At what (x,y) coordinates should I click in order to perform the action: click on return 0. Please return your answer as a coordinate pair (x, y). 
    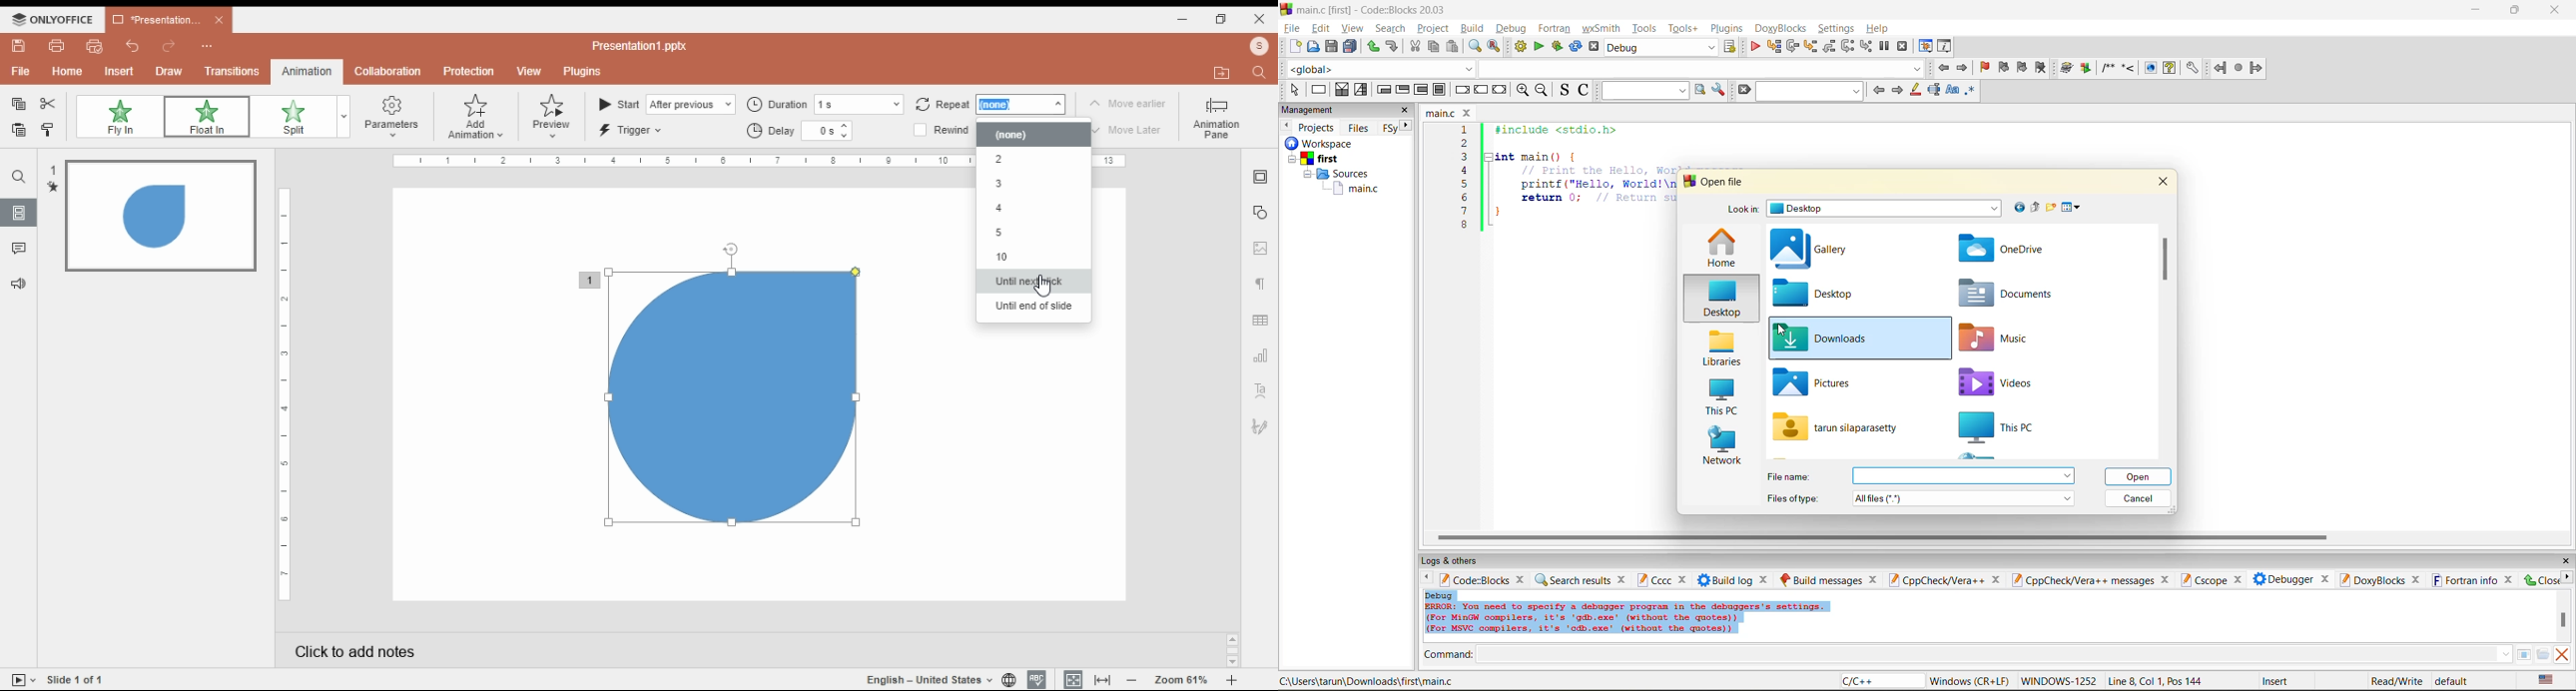
    Looking at the image, I should click on (1598, 197).